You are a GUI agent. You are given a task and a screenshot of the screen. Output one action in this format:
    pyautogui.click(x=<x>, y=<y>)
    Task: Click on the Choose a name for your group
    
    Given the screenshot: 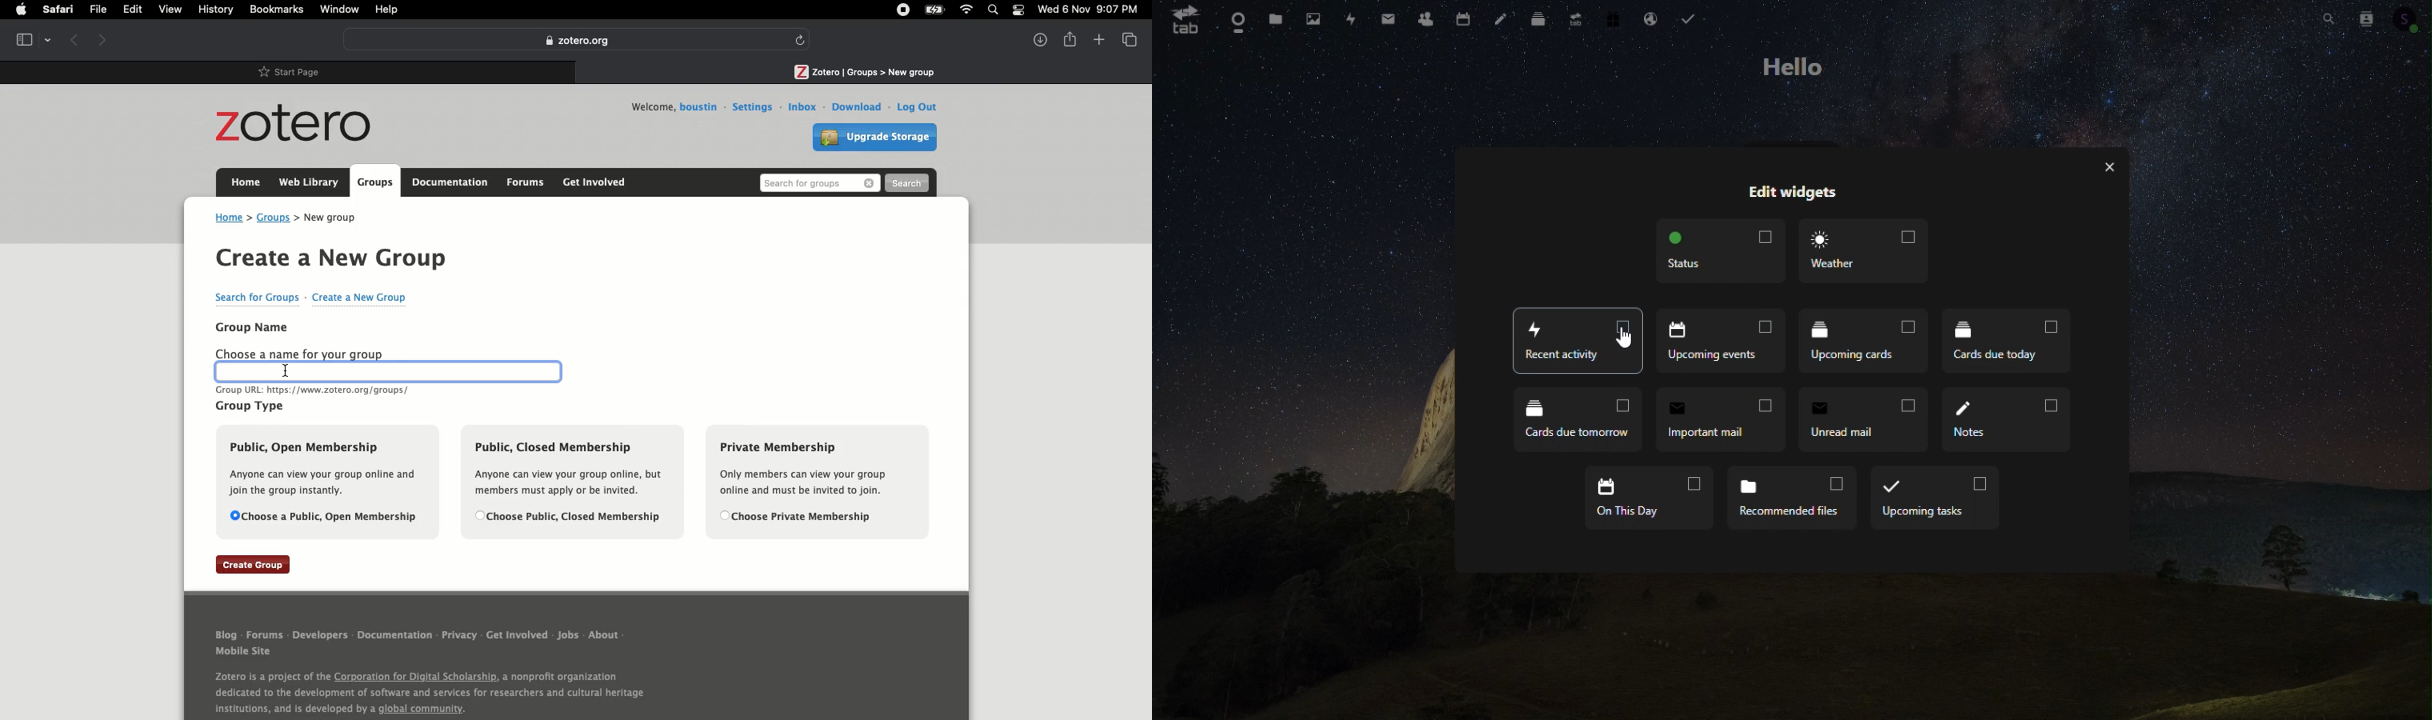 What is the action you would take?
    pyautogui.click(x=301, y=354)
    